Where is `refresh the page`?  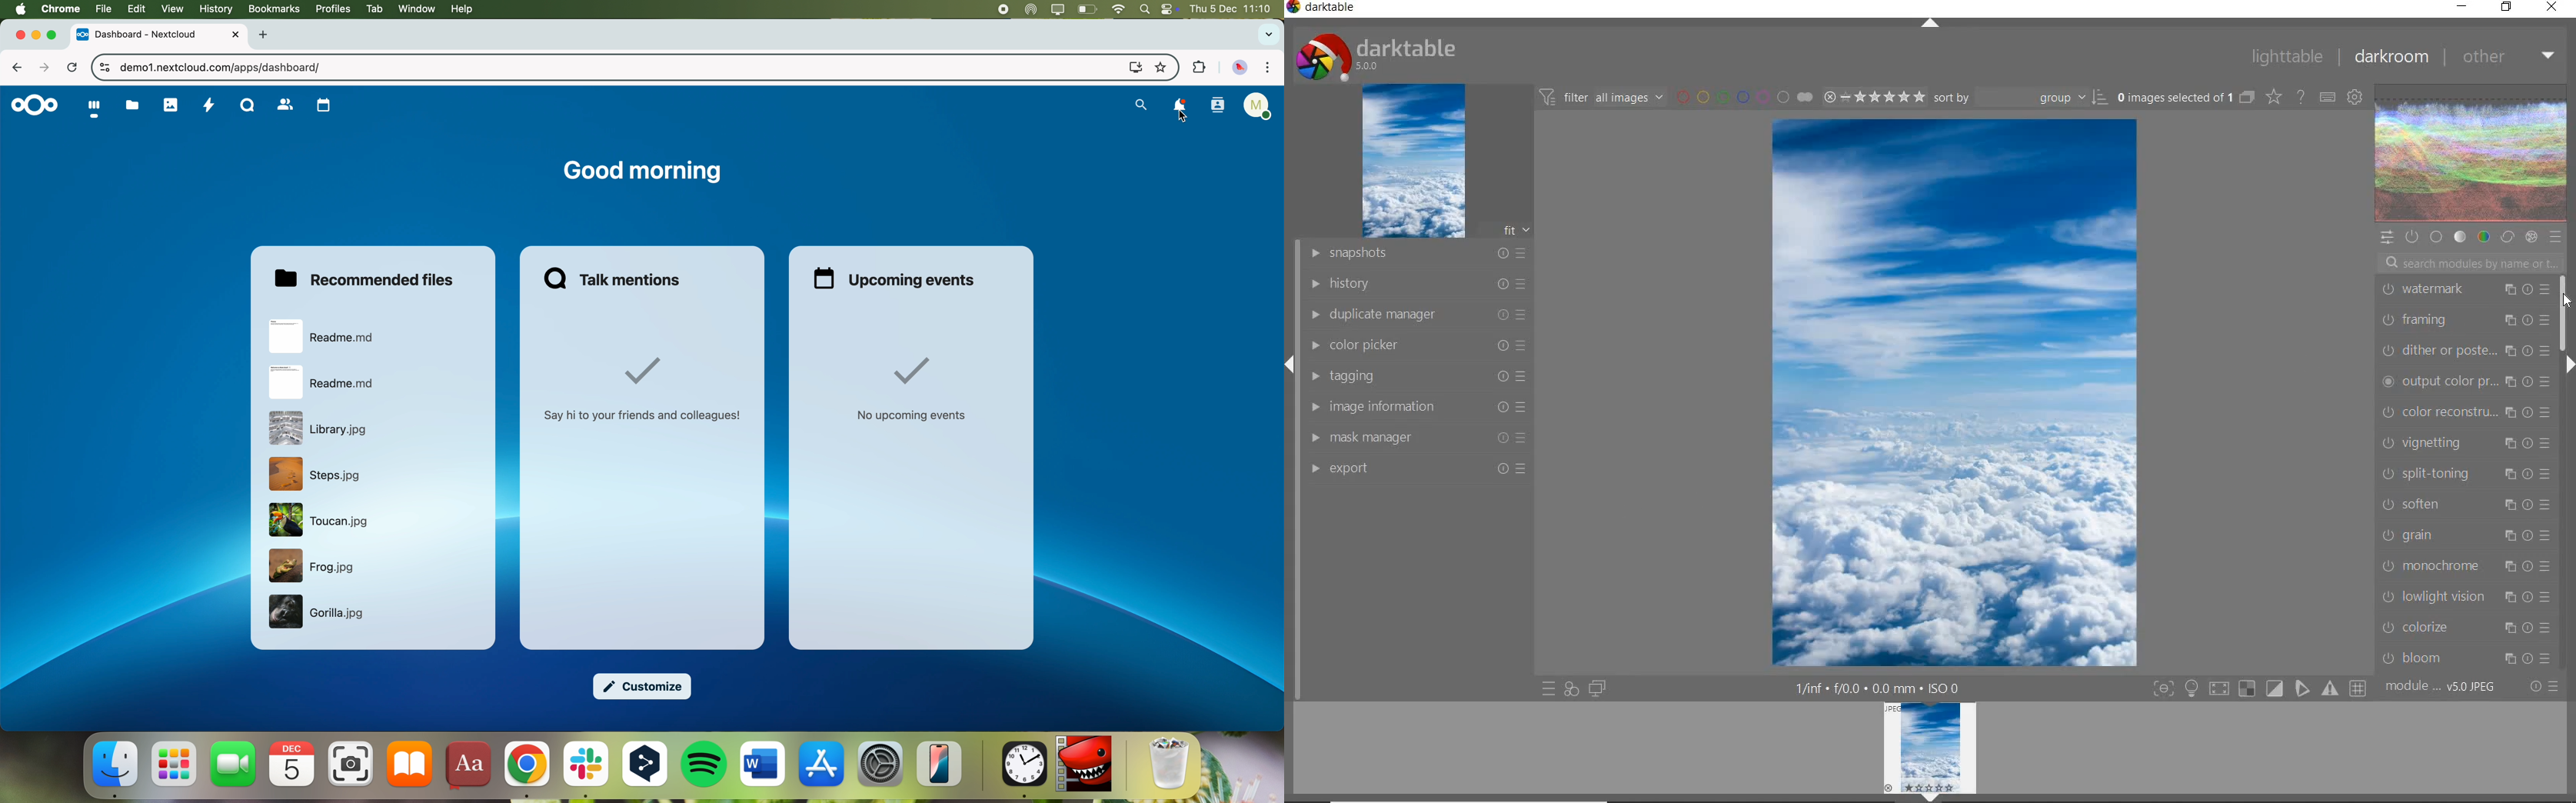
refresh the page is located at coordinates (73, 68).